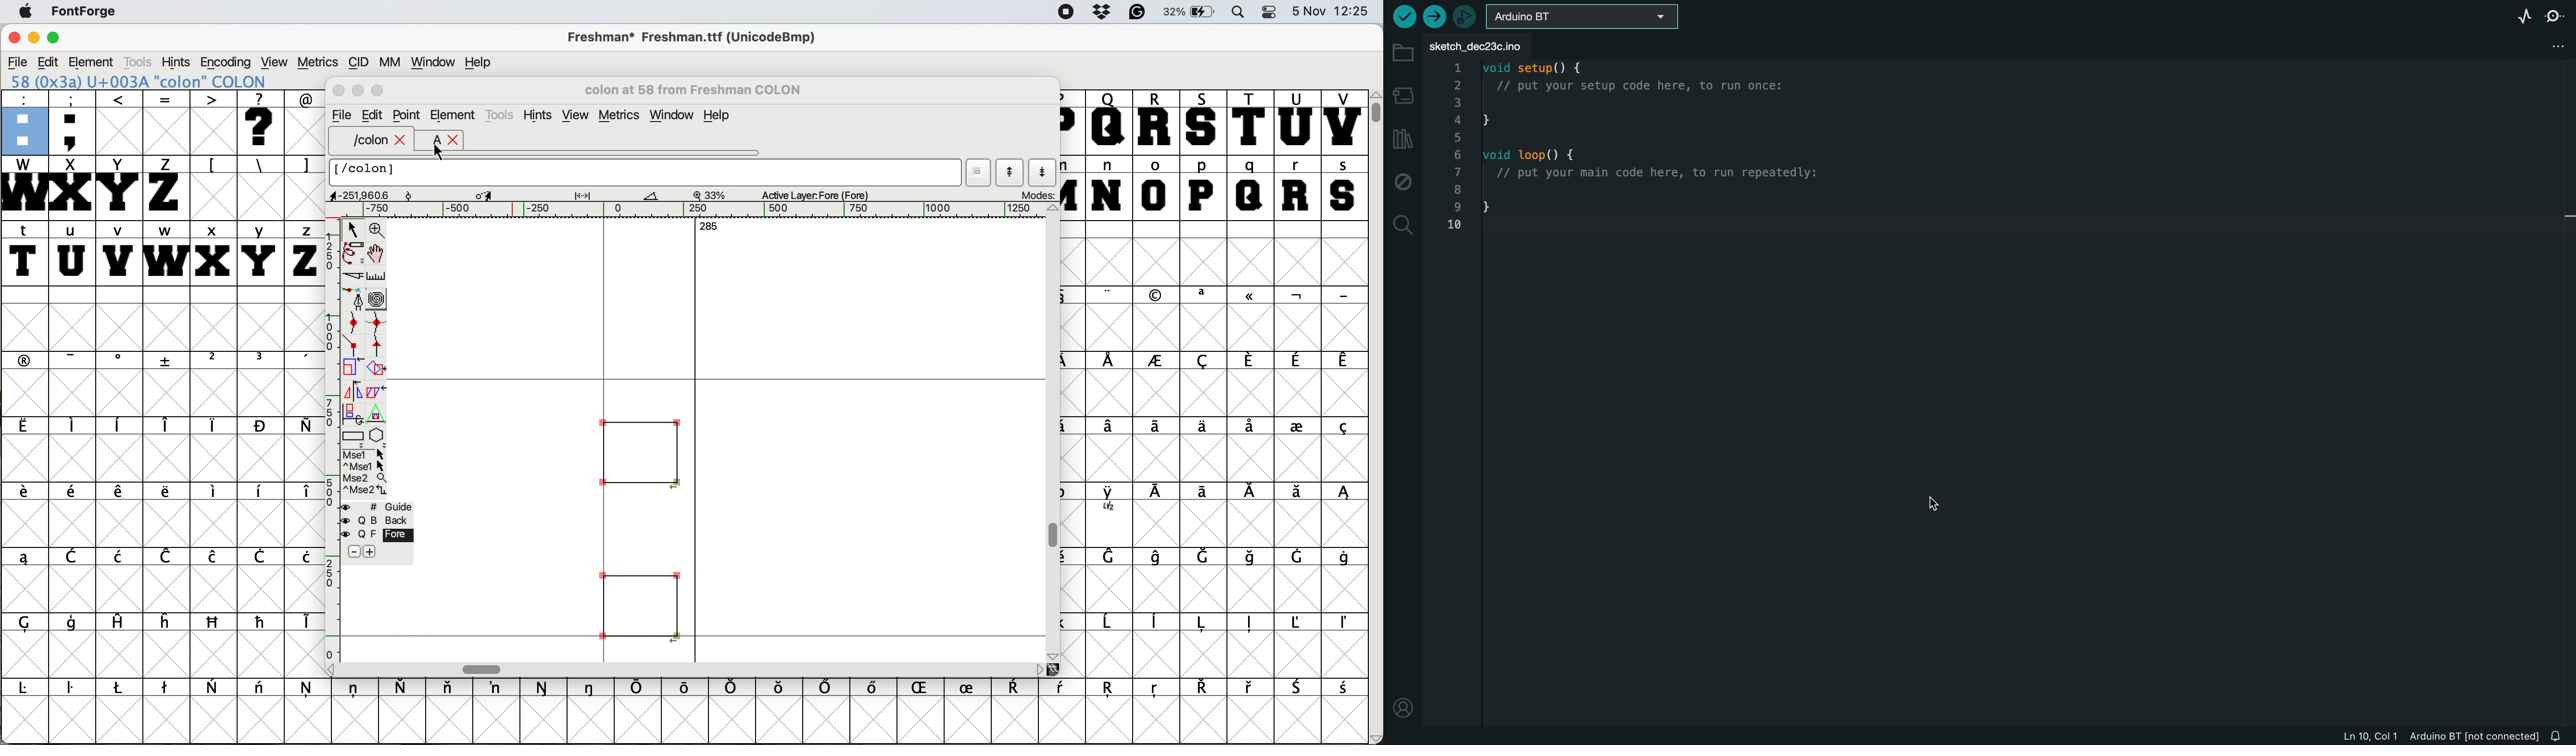 This screenshot has width=2576, height=756. What do you see at coordinates (1250, 623) in the screenshot?
I see `symbol` at bounding box center [1250, 623].